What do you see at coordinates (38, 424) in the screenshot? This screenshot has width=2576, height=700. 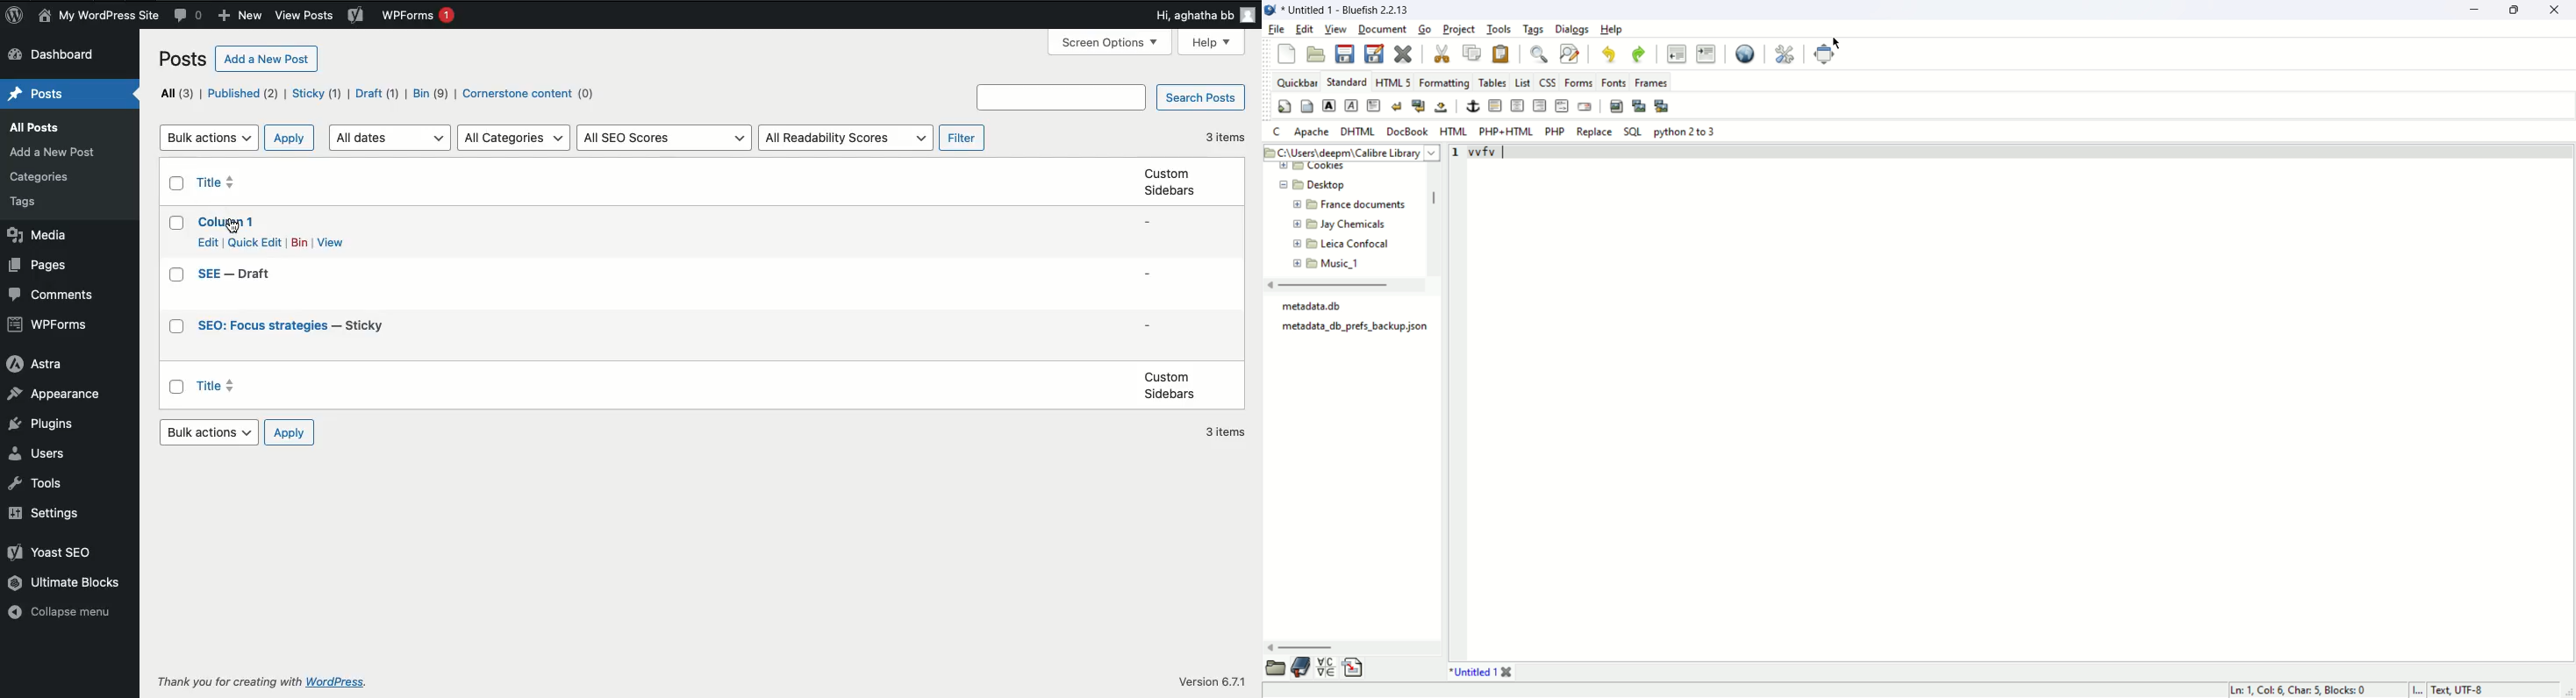 I see `Plugins` at bounding box center [38, 424].